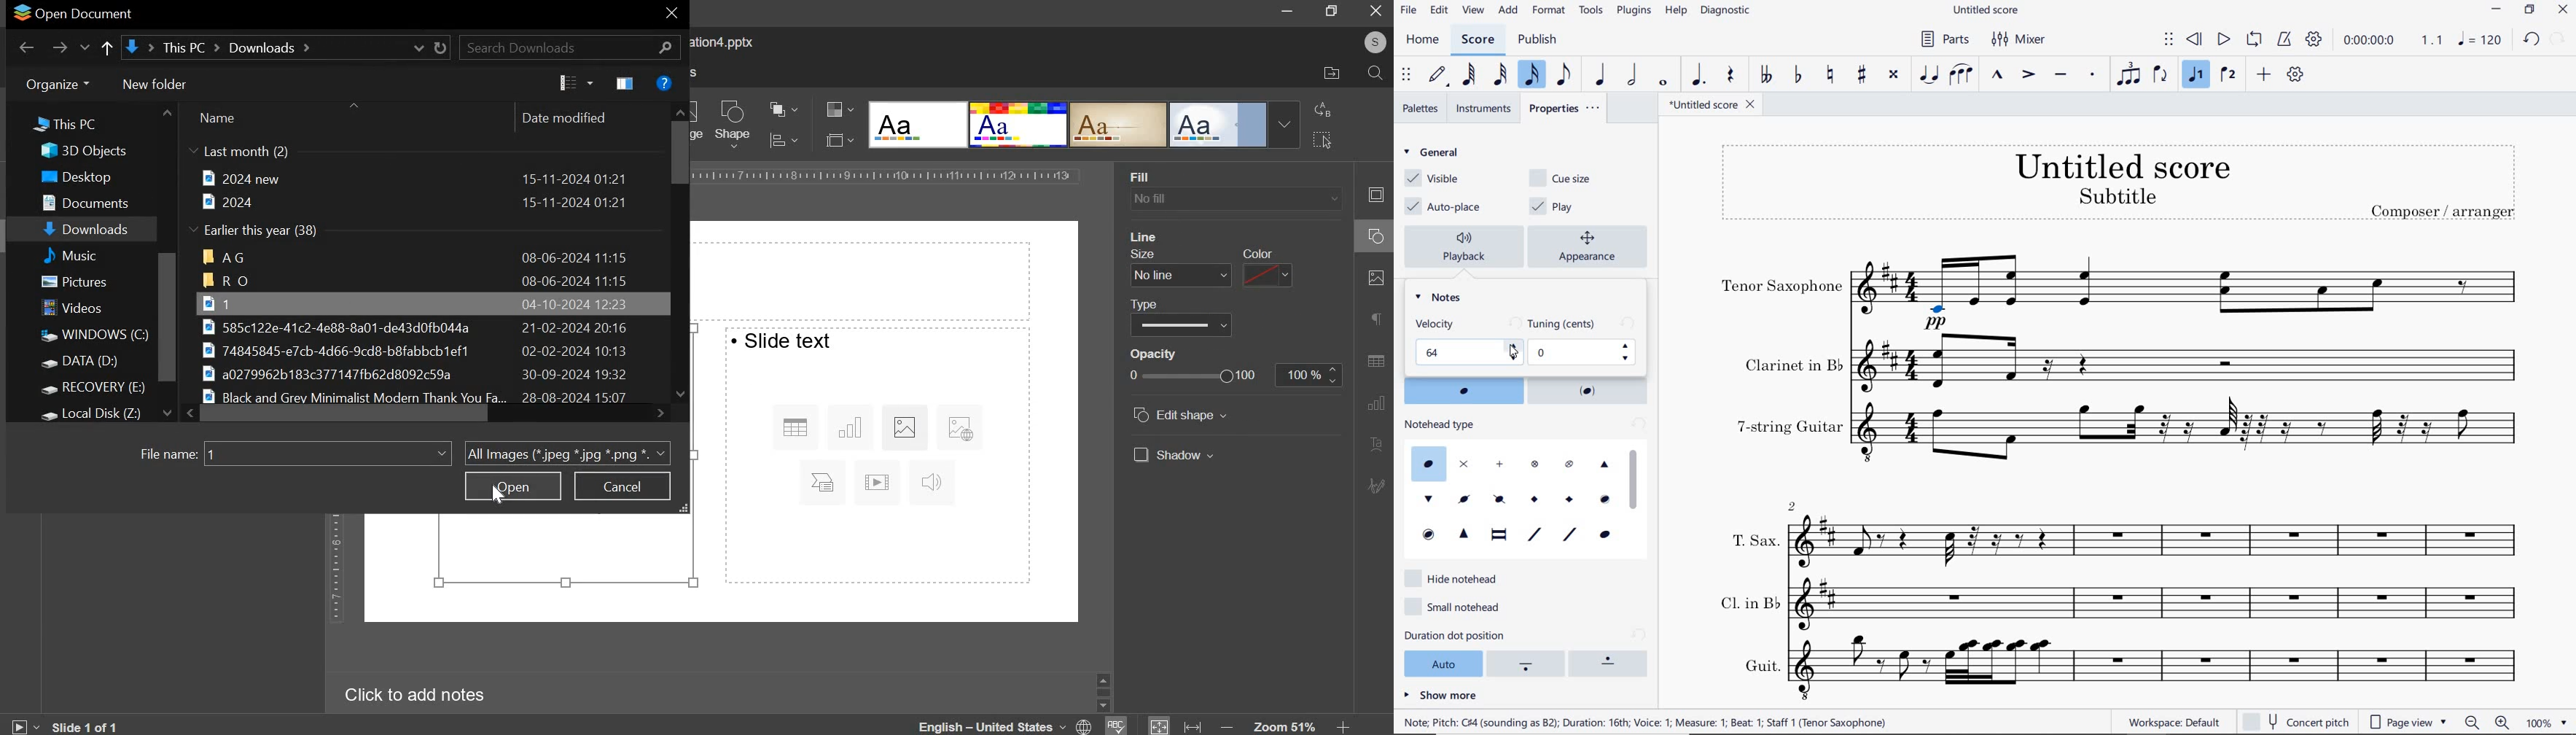  Describe the element at coordinates (2563, 10) in the screenshot. I see `close` at that location.